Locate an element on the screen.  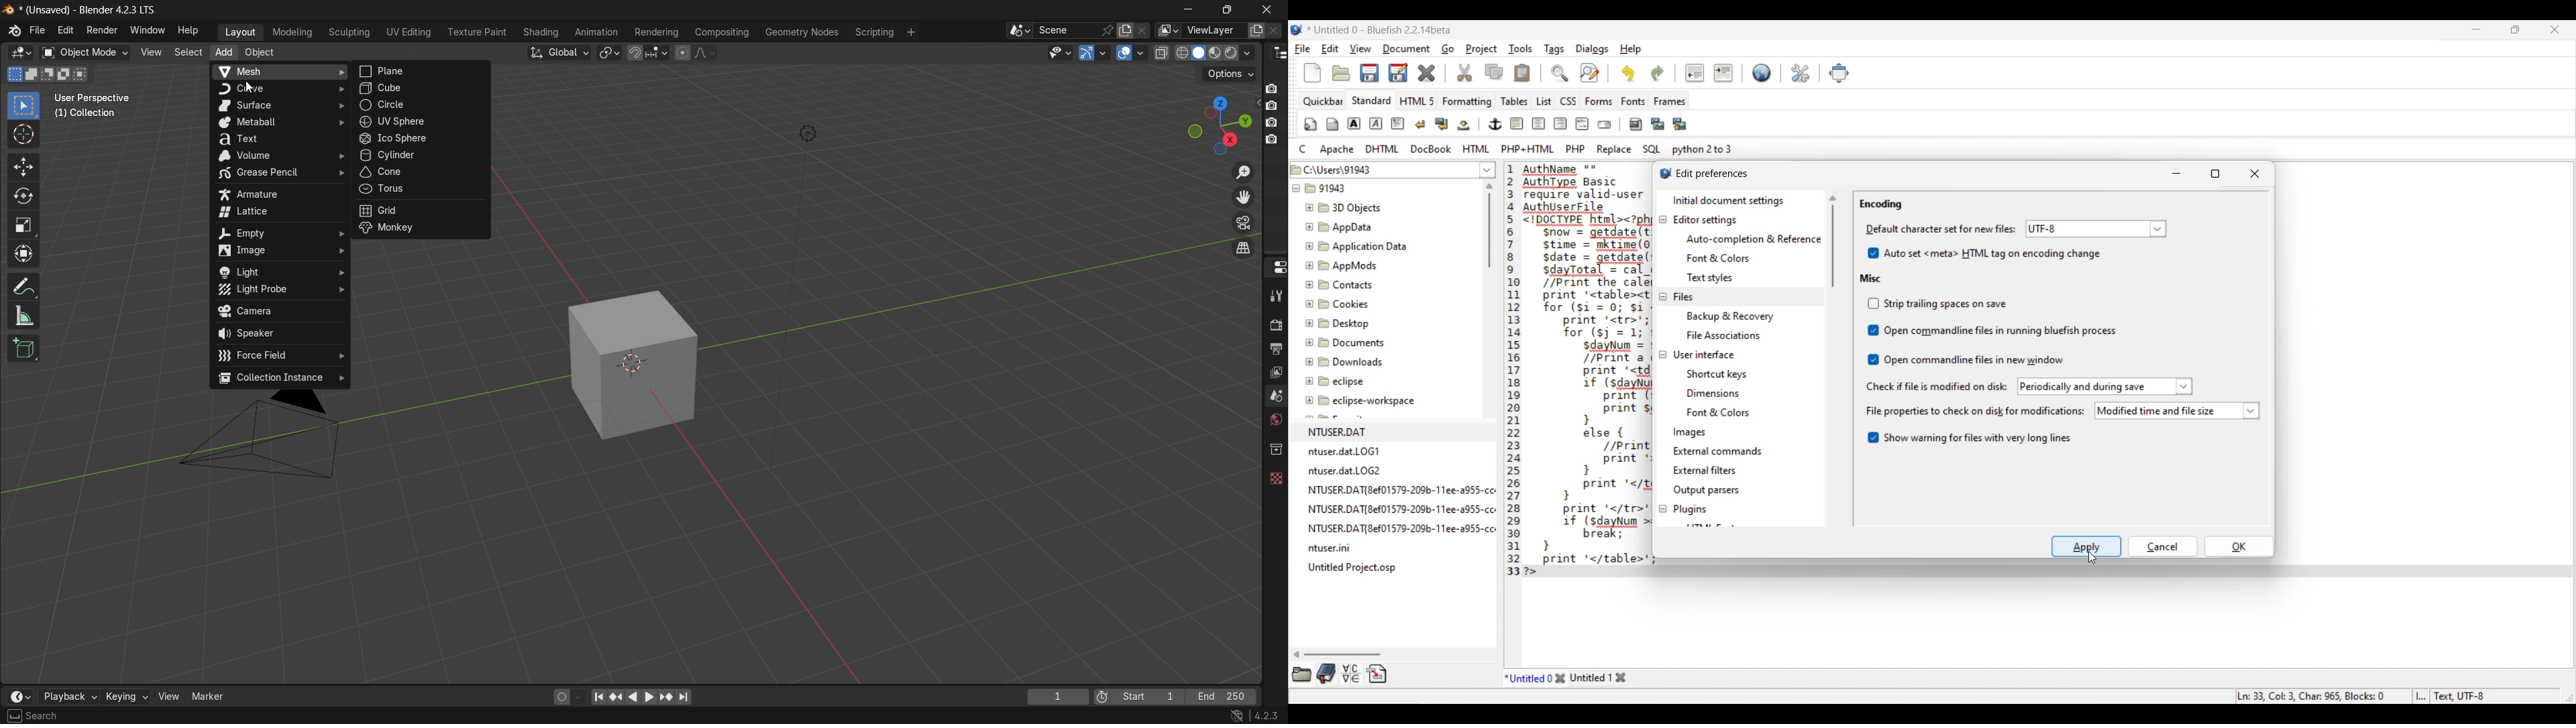
image is located at coordinates (279, 252).